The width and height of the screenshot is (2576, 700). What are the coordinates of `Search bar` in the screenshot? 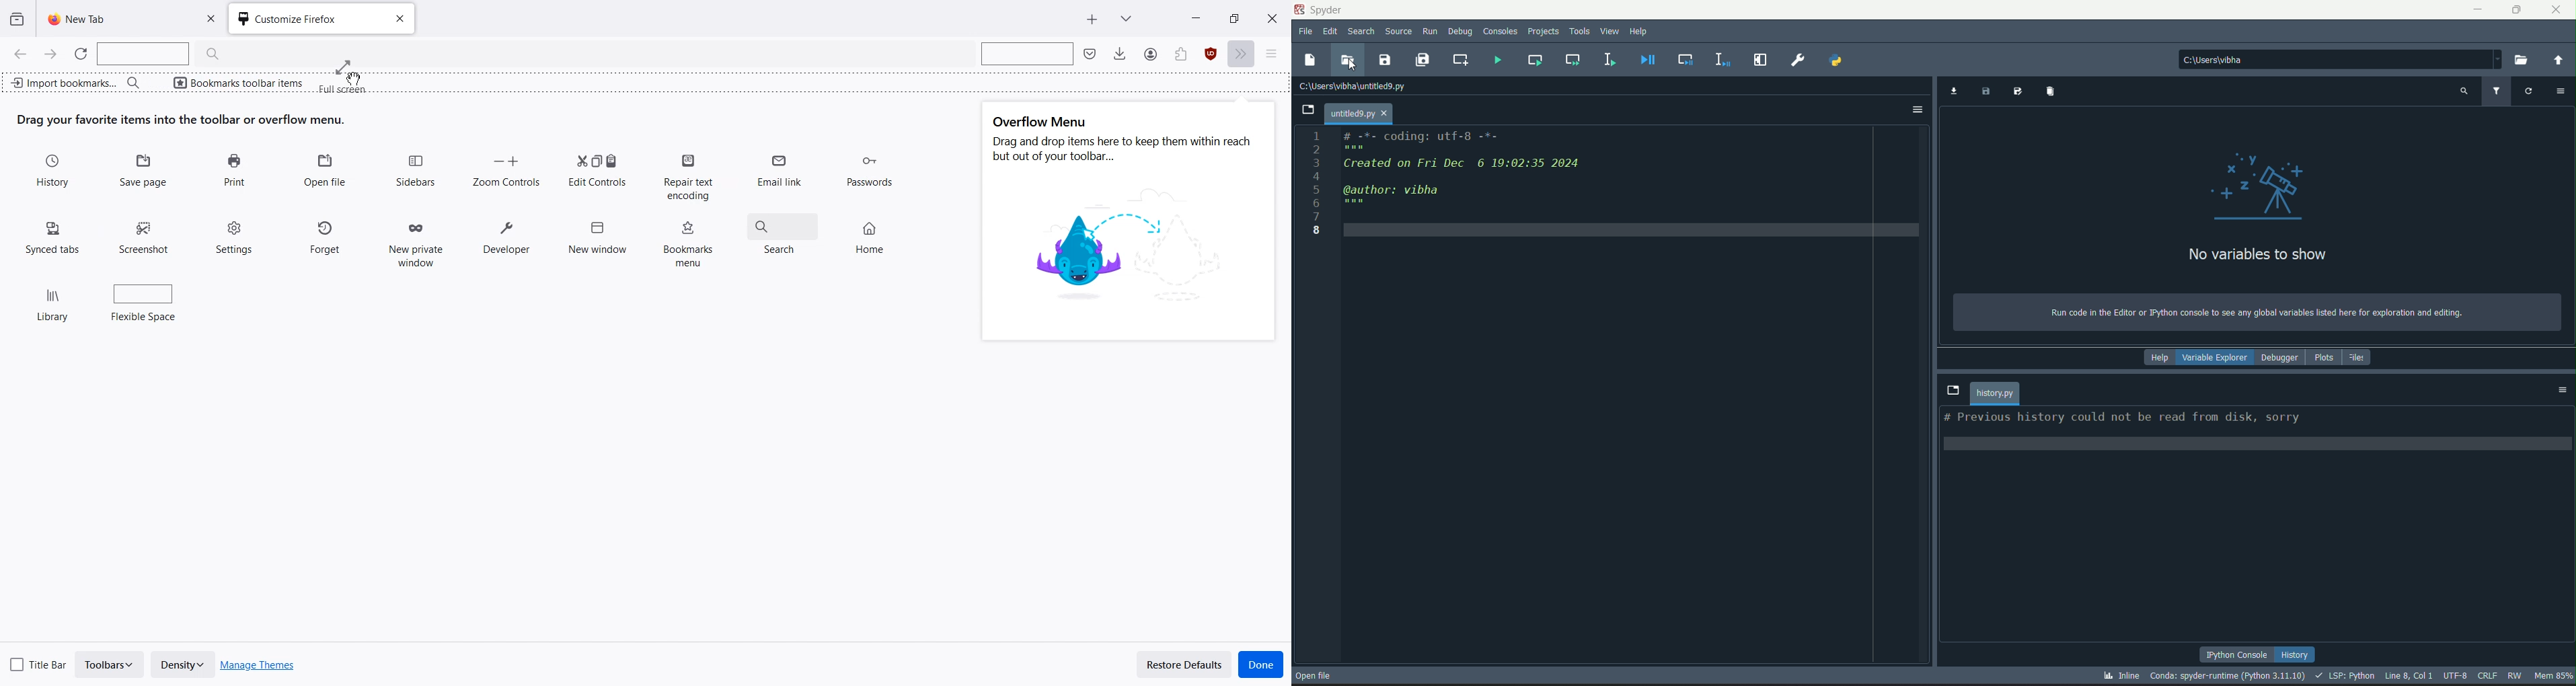 It's located at (133, 82).